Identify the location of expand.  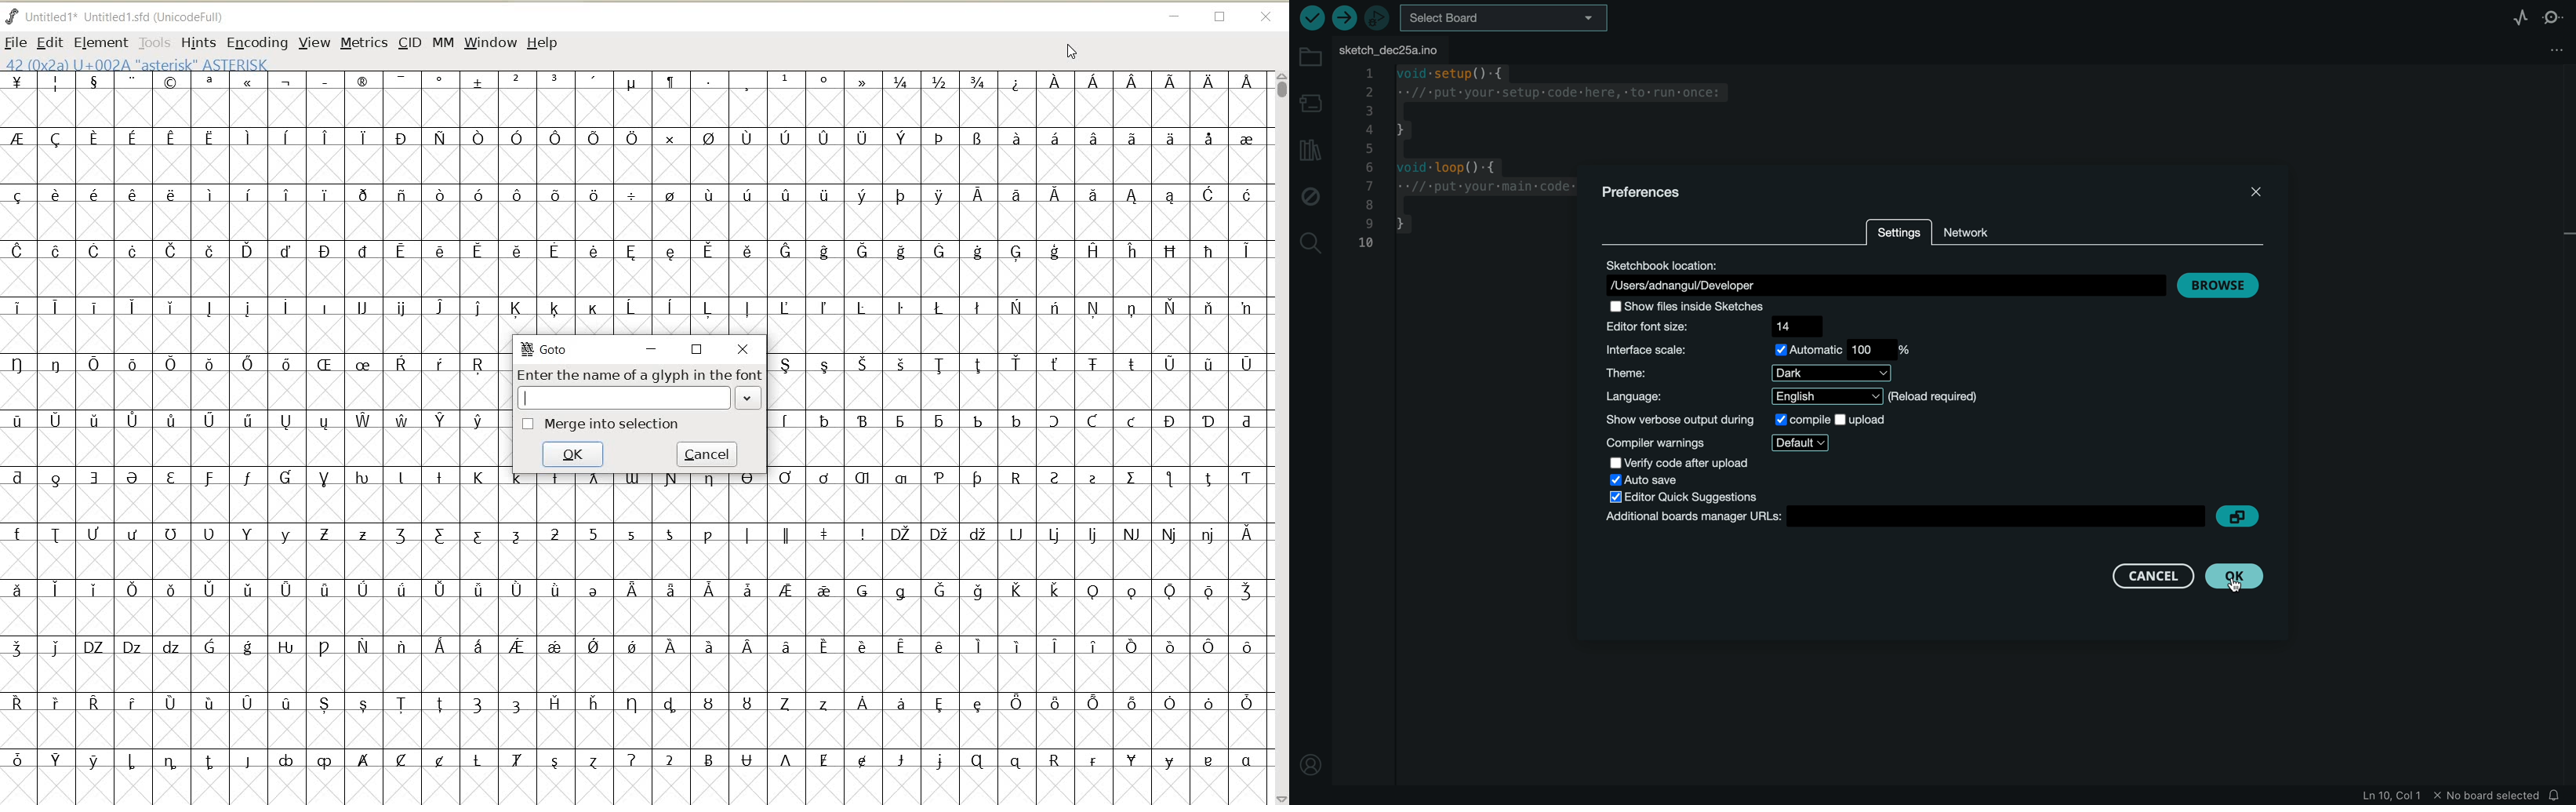
(747, 399).